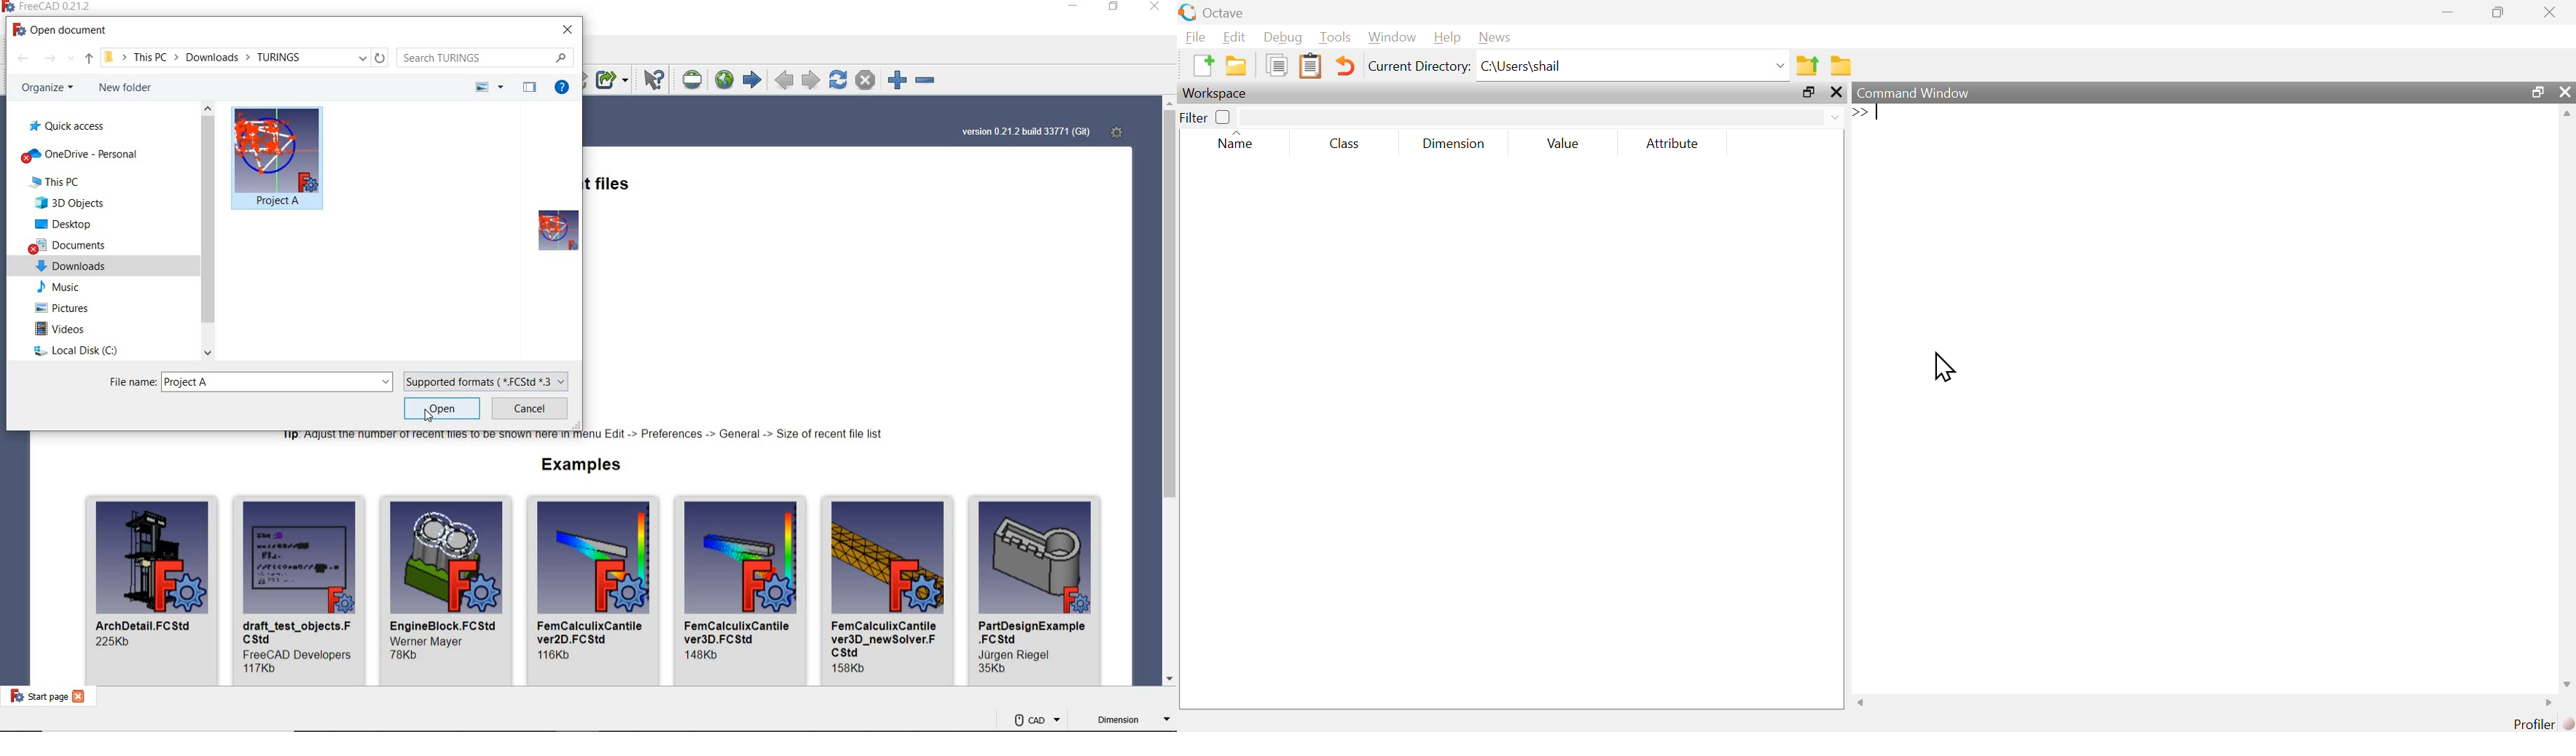  What do you see at coordinates (362, 57) in the screenshot?
I see `drop down` at bounding box center [362, 57].